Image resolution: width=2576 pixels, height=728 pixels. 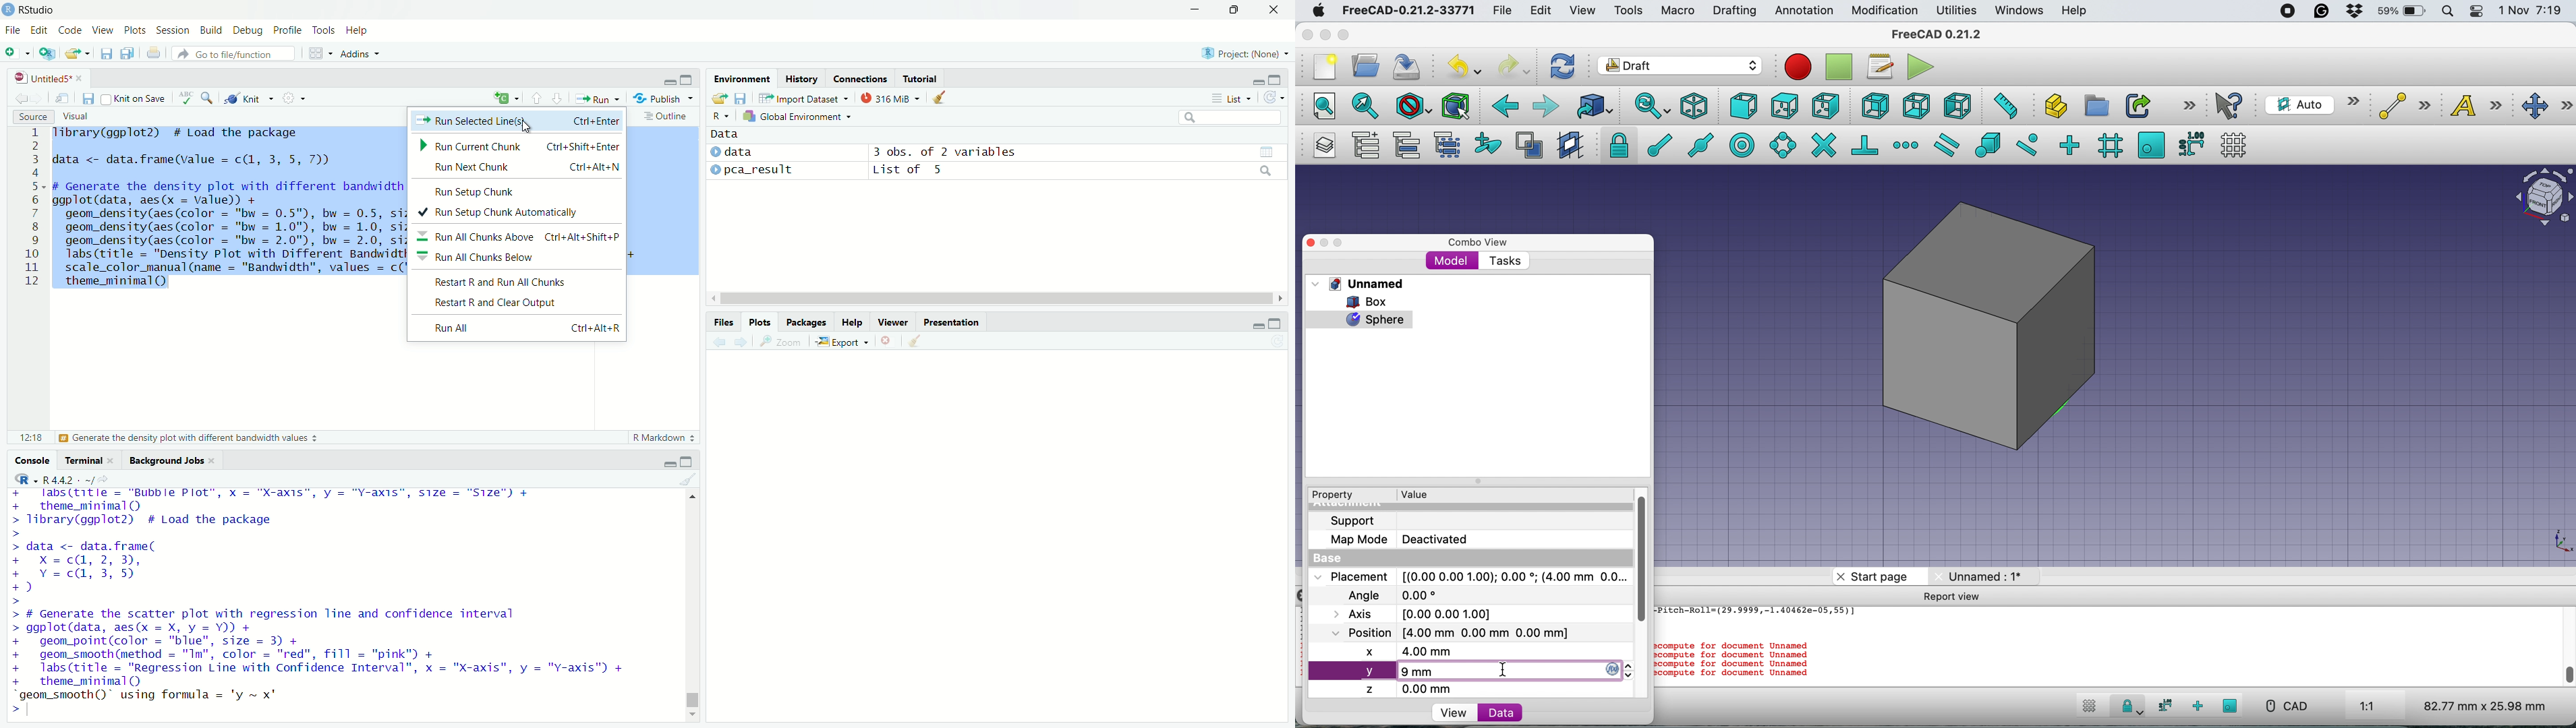 What do you see at coordinates (2151, 144) in the screenshot?
I see `snap working plane` at bounding box center [2151, 144].